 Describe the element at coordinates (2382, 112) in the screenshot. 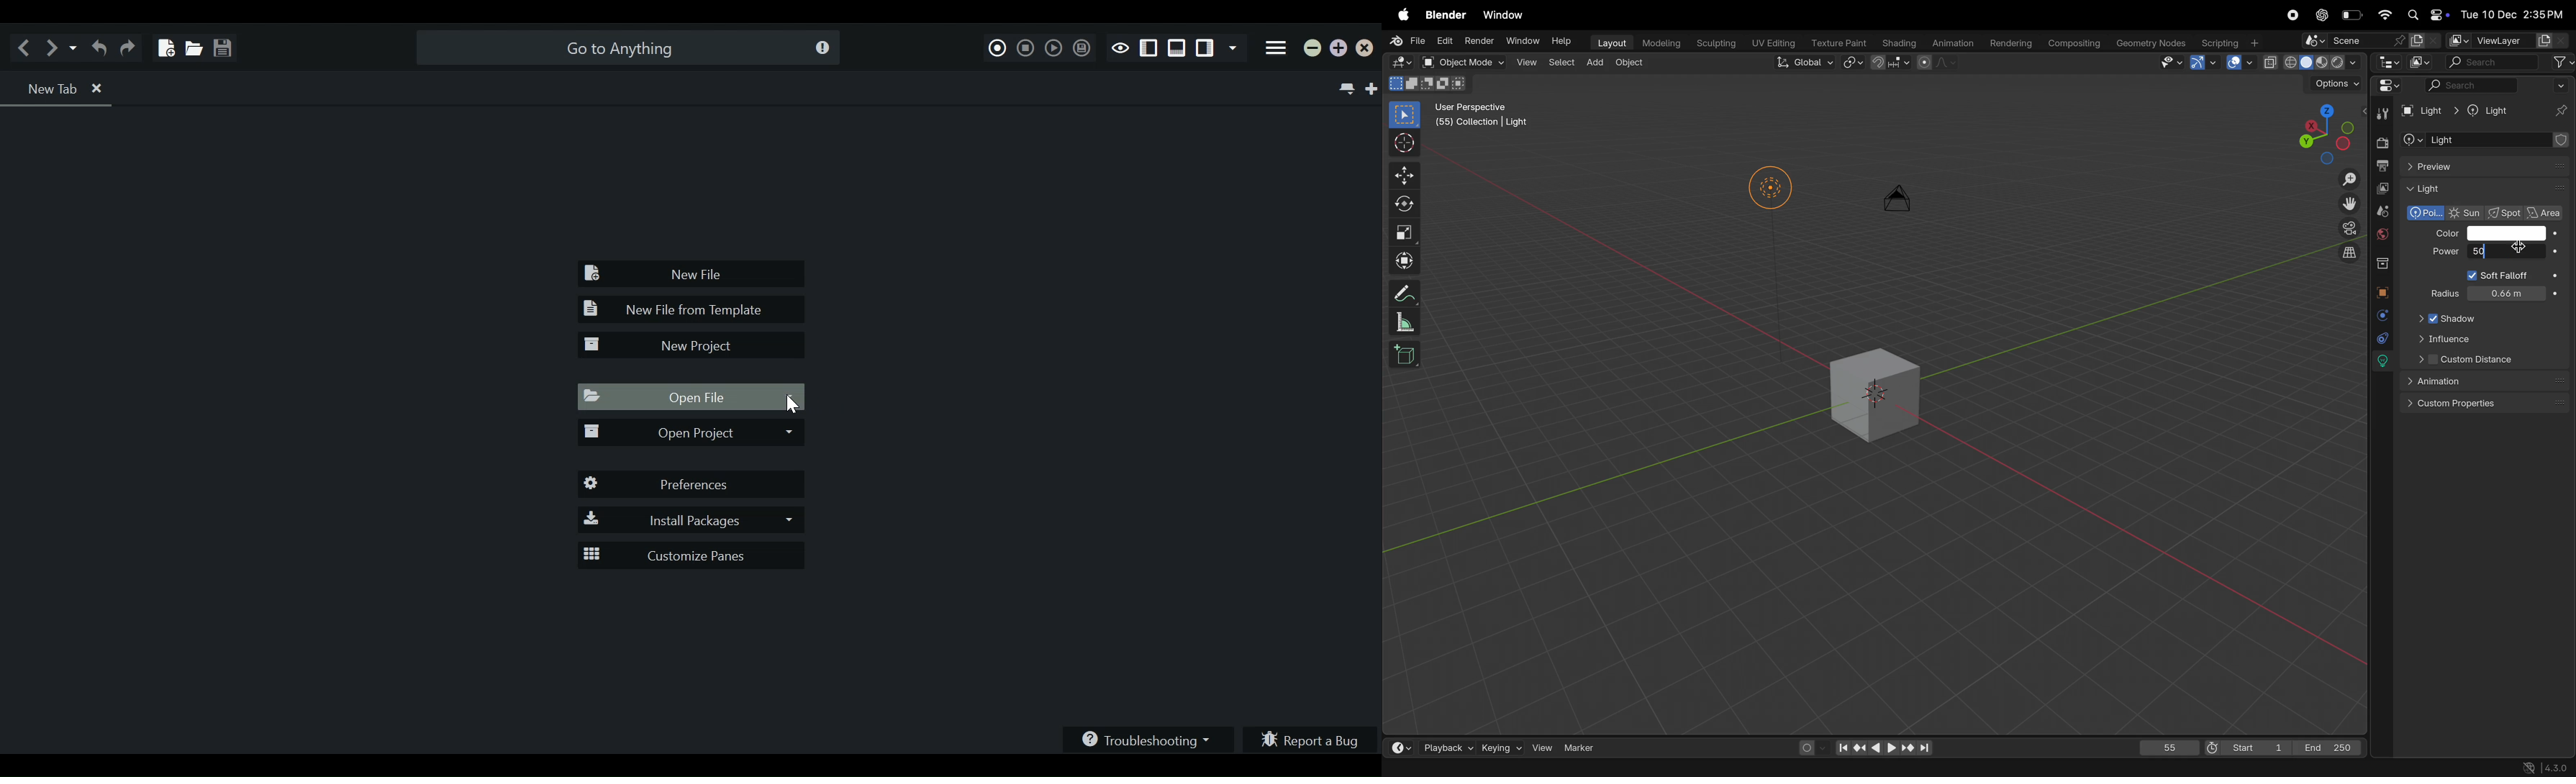

I see `tools` at that location.